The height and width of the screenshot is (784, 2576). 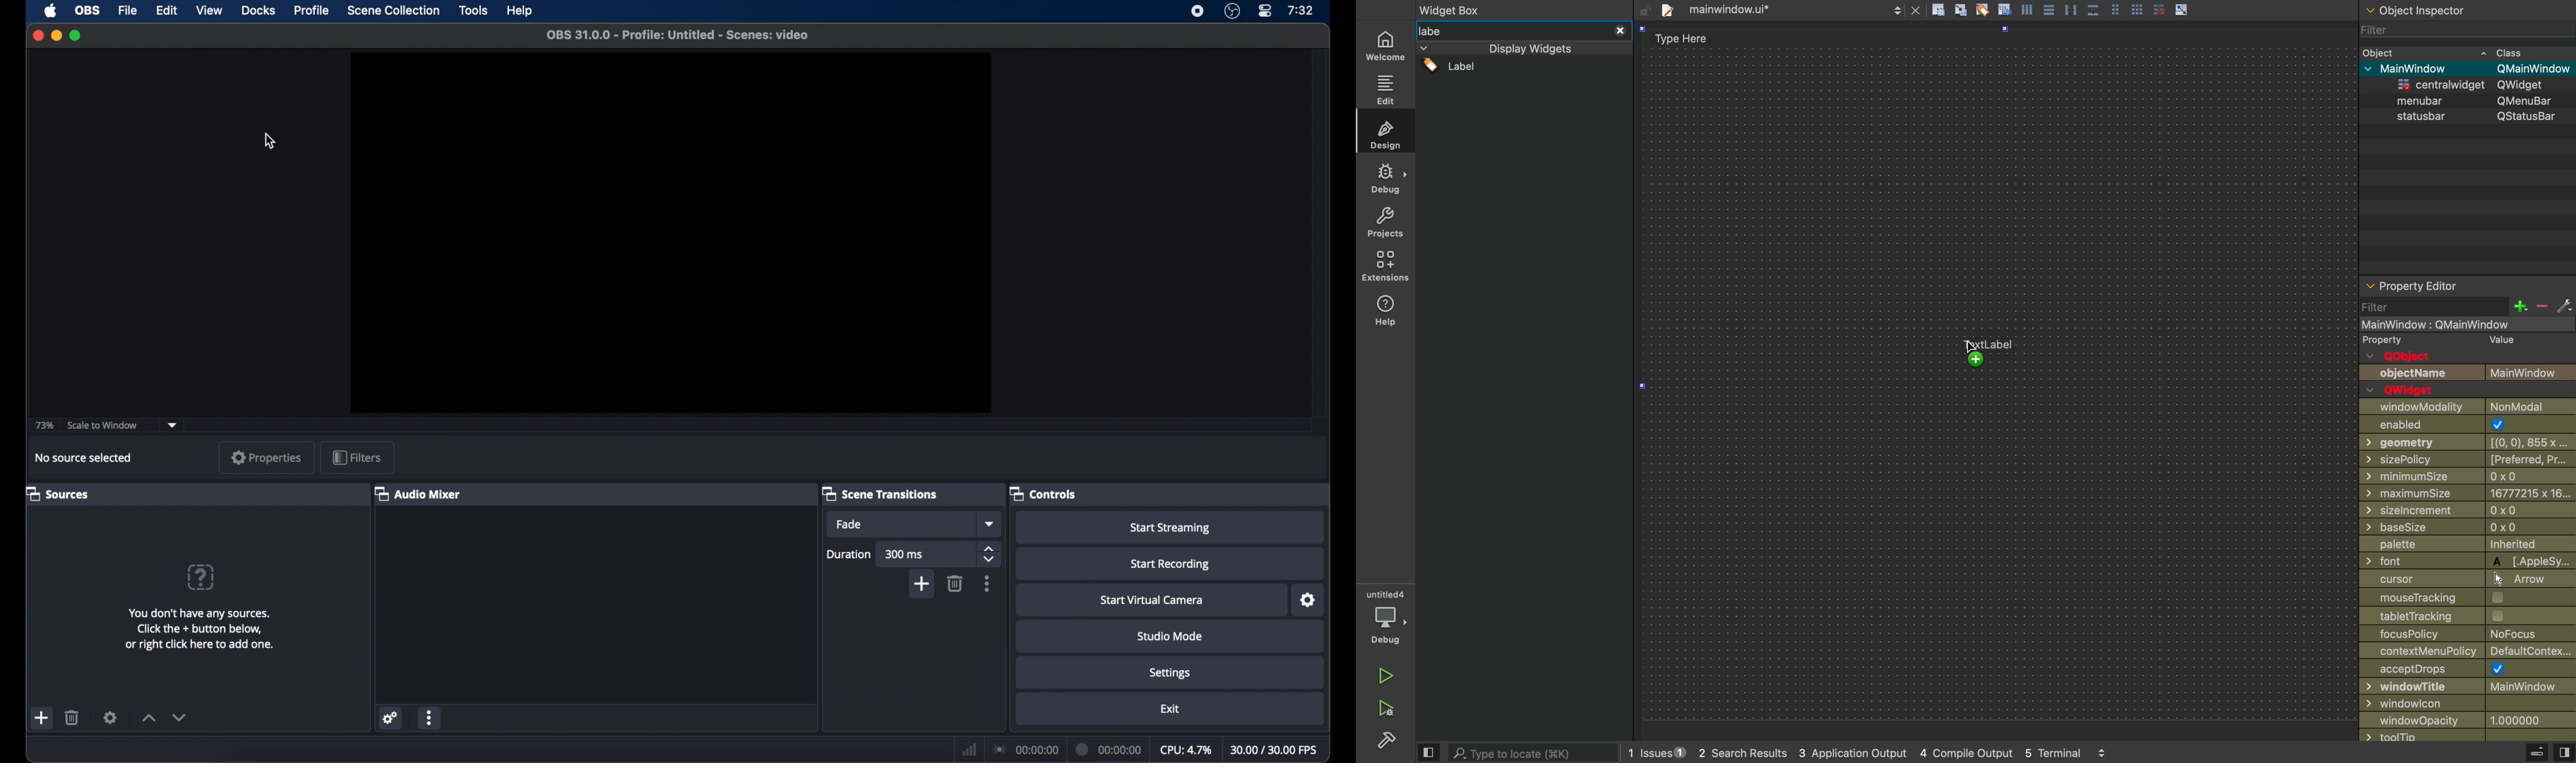 What do you see at coordinates (167, 9) in the screenshot?
I see `edit` at bounding box center [167, 9].